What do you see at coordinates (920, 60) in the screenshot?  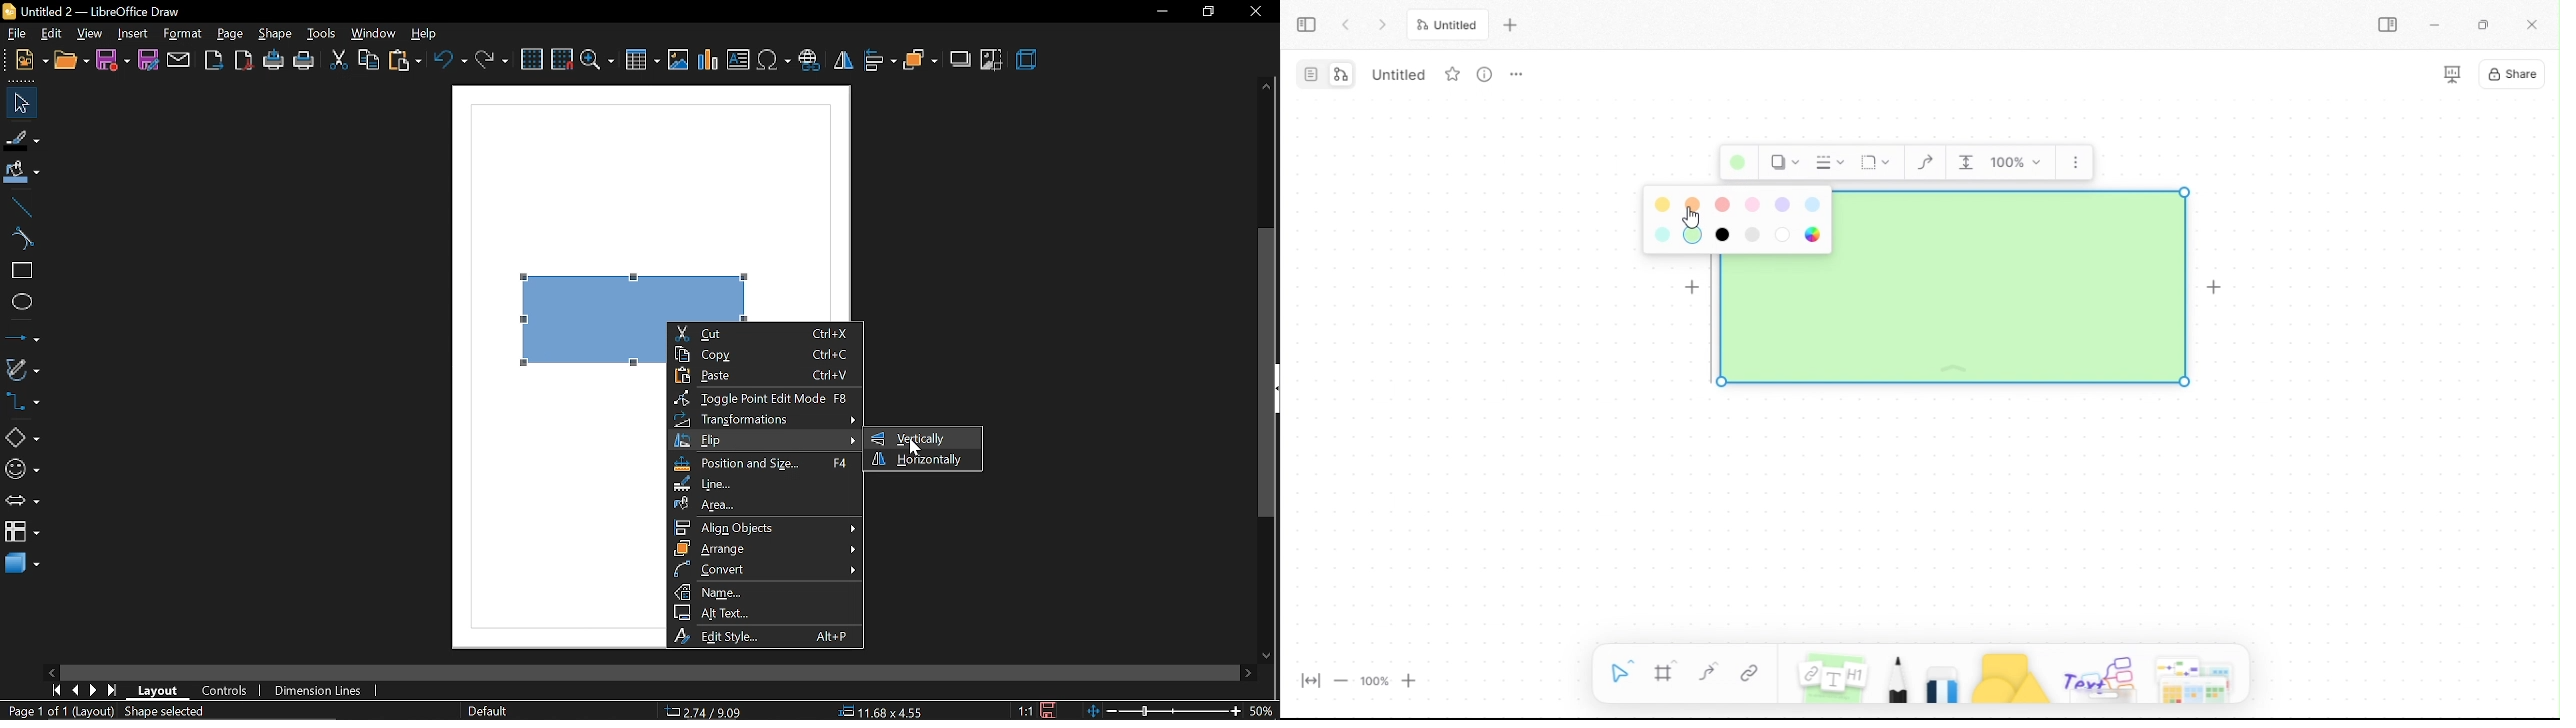 I see `arrange` at bounding box center [920, 60].